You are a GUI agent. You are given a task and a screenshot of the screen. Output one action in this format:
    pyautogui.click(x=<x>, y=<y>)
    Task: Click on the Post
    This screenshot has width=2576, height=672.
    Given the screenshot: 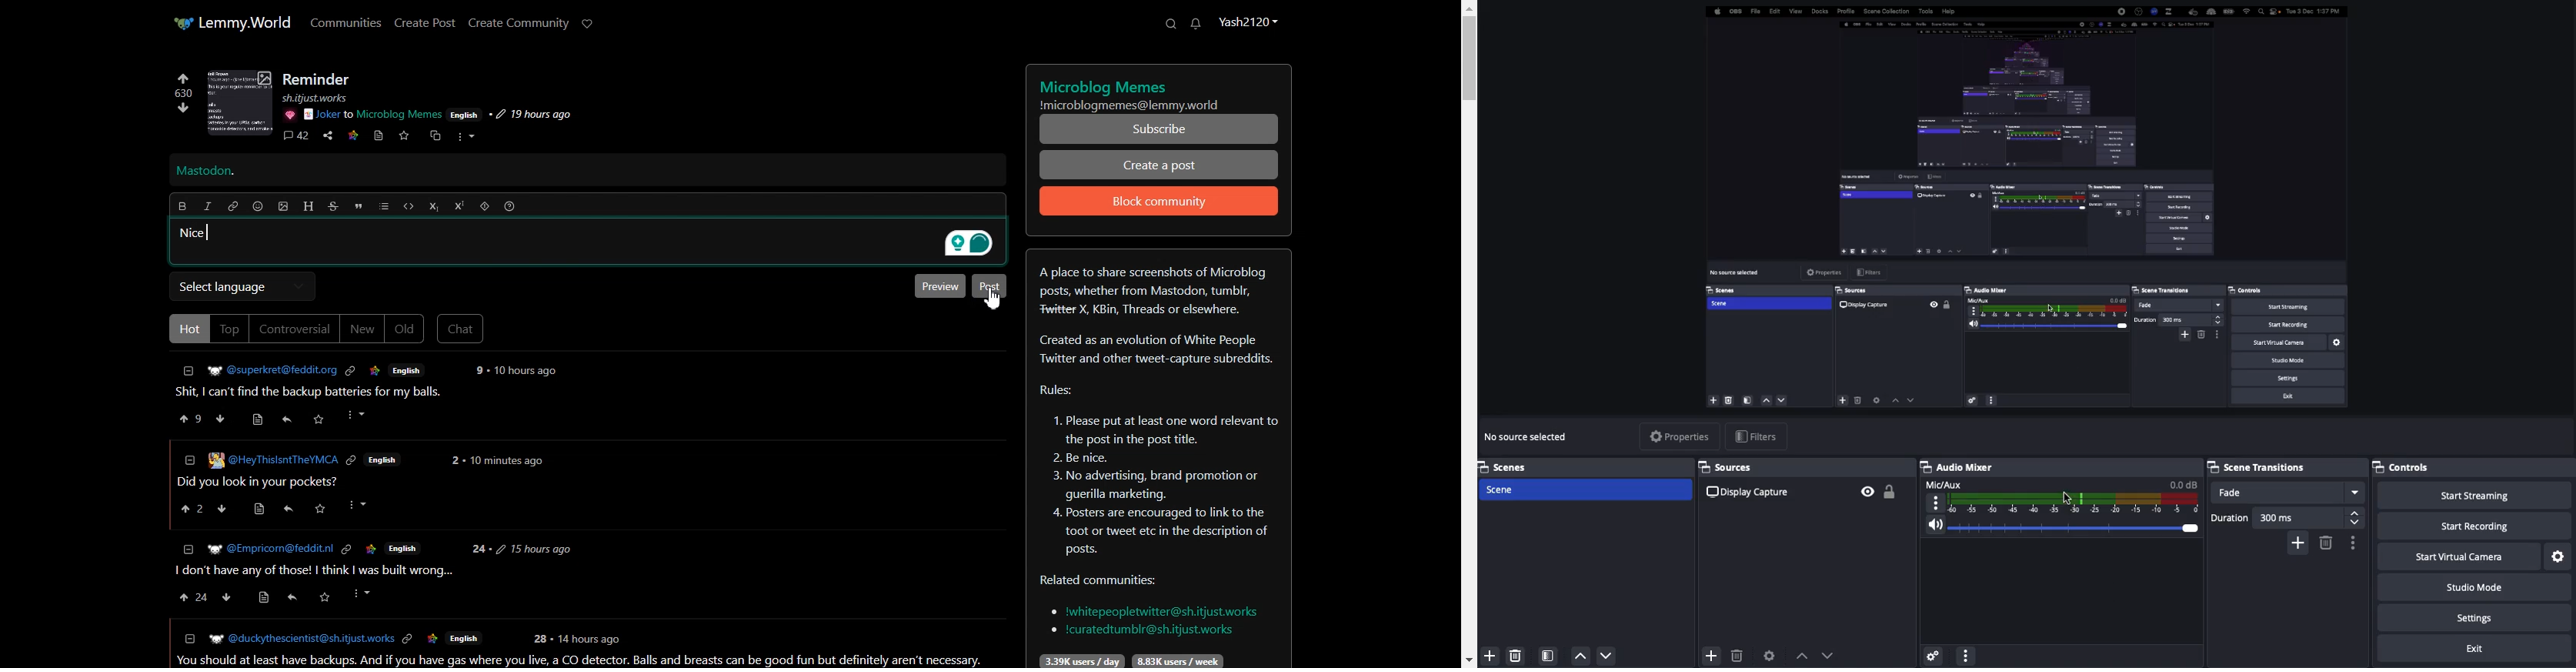 What is the action you would take?
    pyautogui.click(x=315, y=392)
    